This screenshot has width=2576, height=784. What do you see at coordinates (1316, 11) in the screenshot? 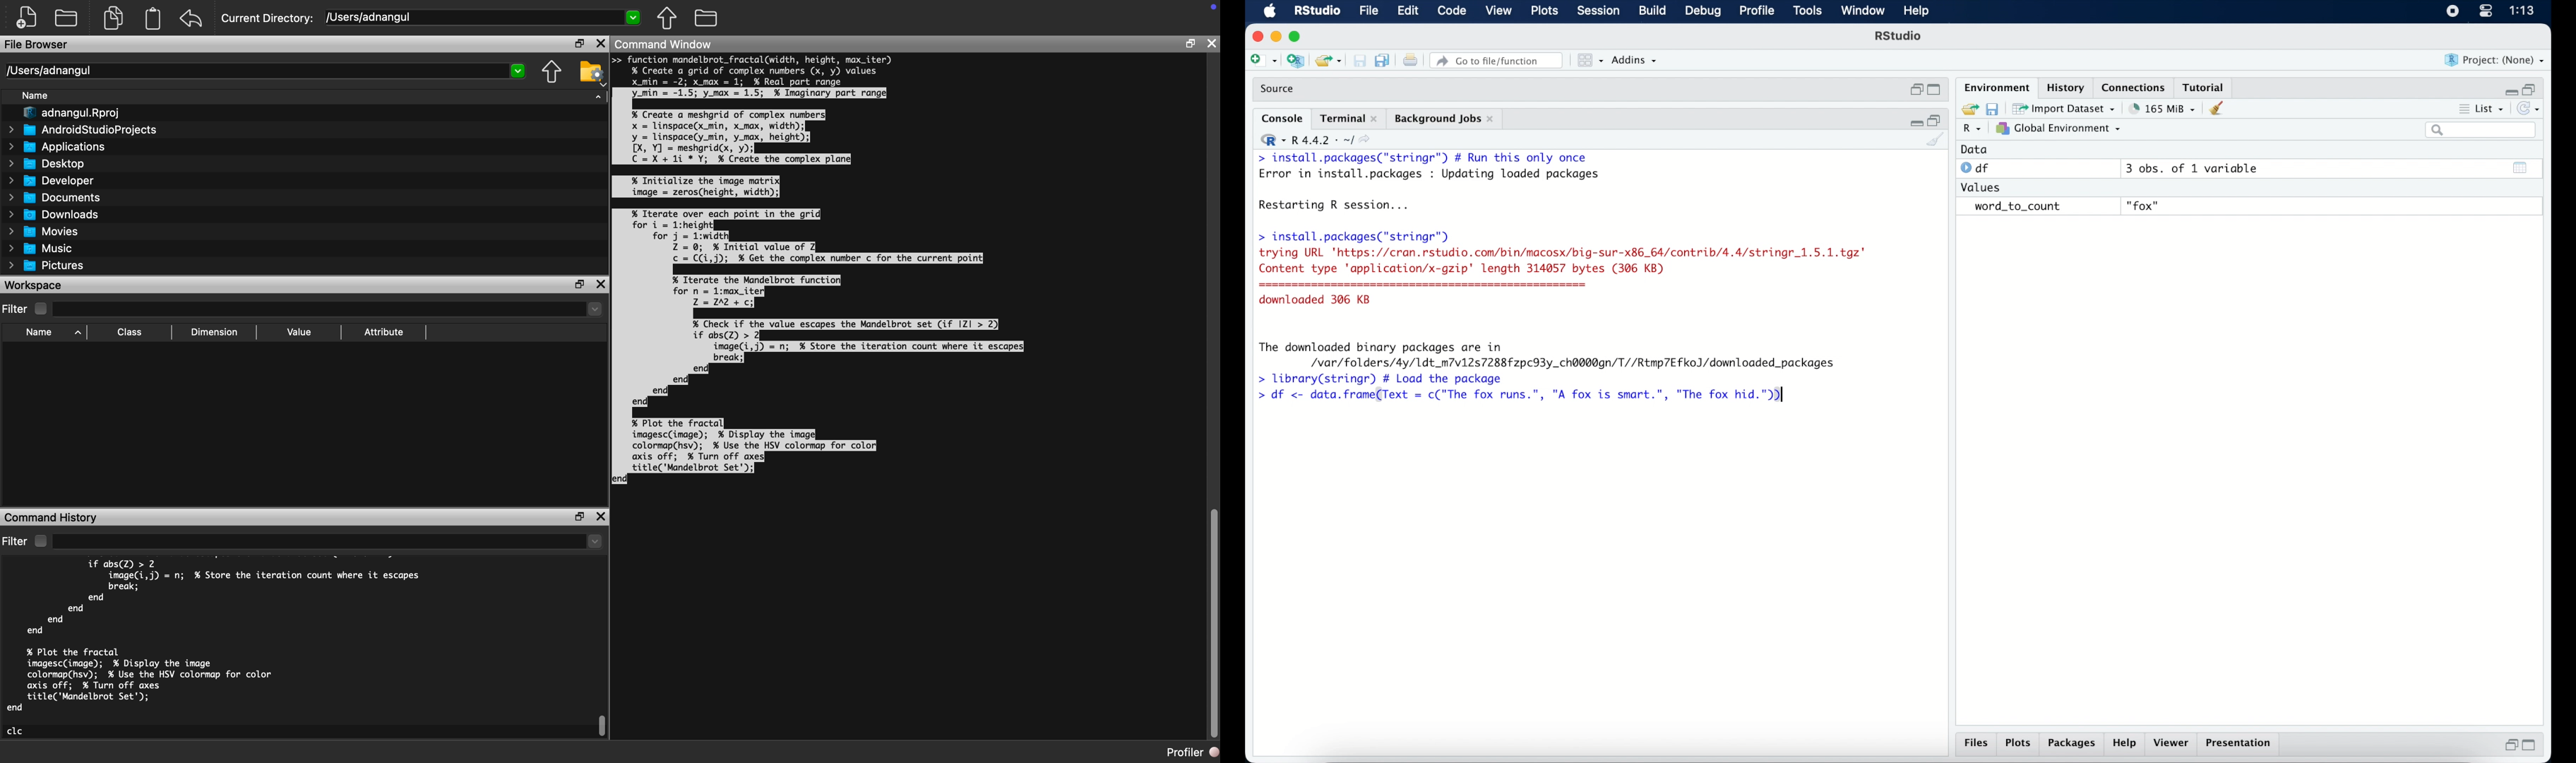
I see `R Studio` at bounding box center [1316, 11].